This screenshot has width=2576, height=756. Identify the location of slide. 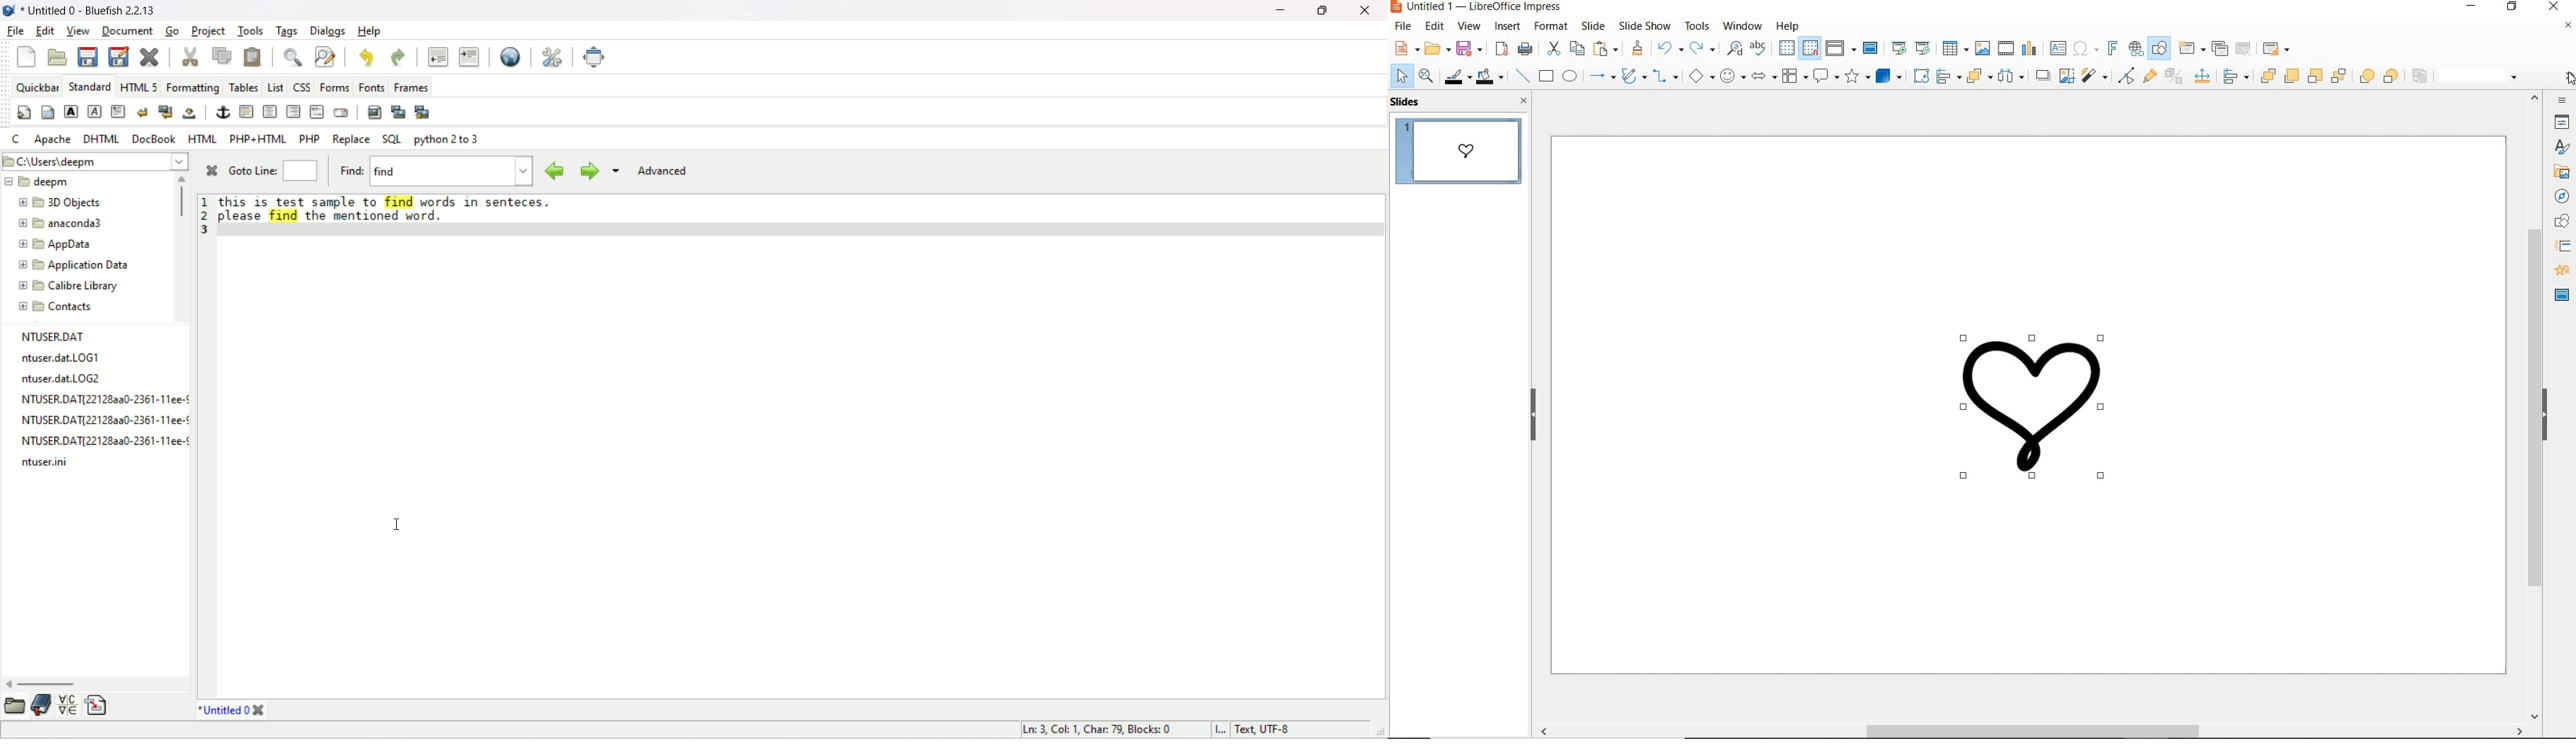
(1593, 25).